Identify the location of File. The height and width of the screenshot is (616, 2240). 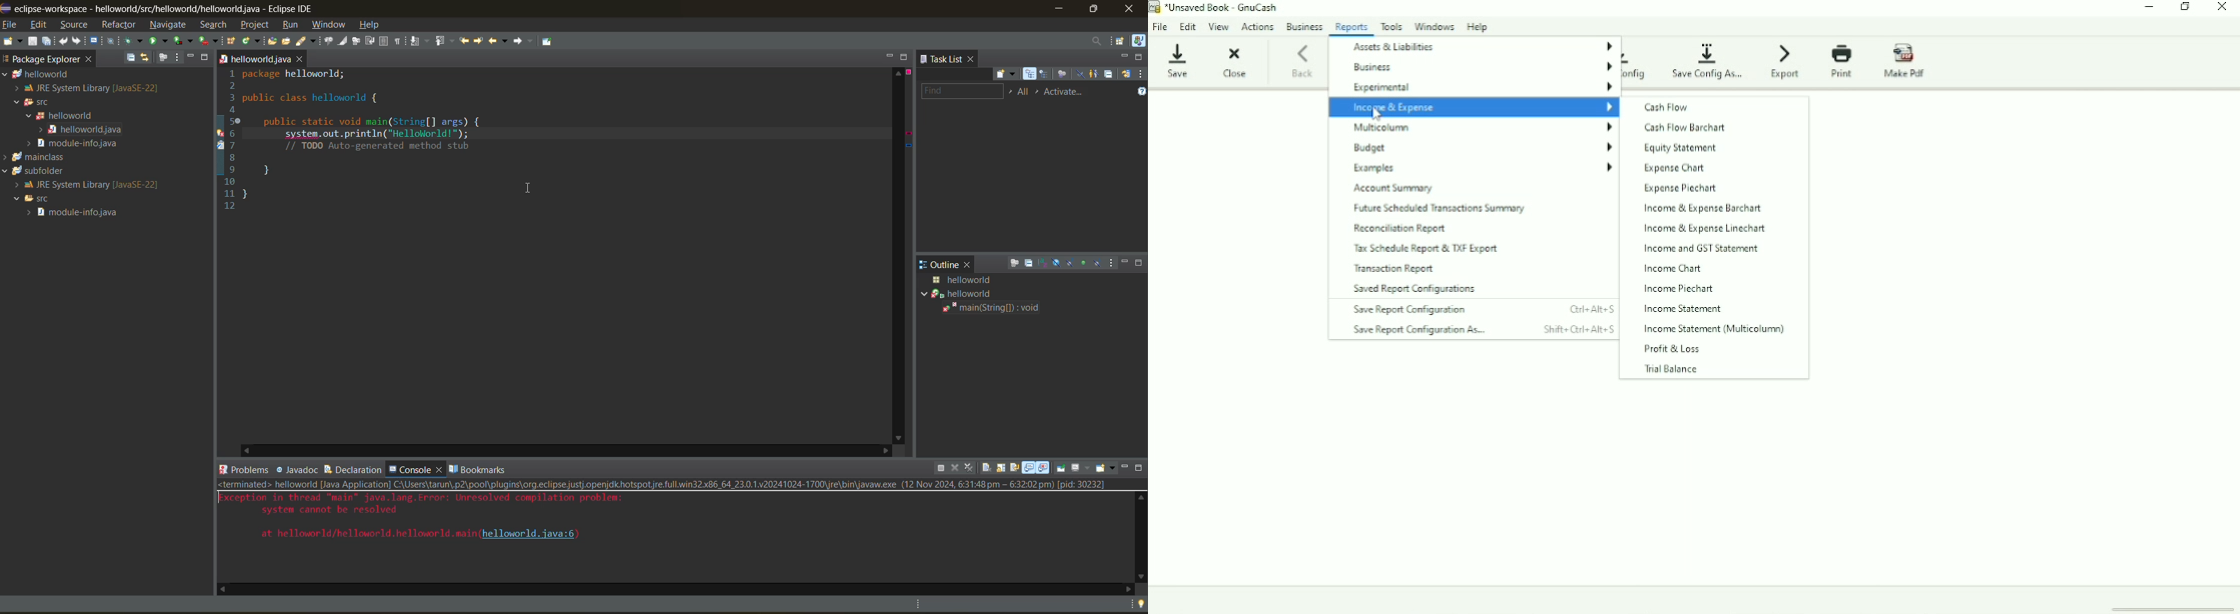
(1161, 25).